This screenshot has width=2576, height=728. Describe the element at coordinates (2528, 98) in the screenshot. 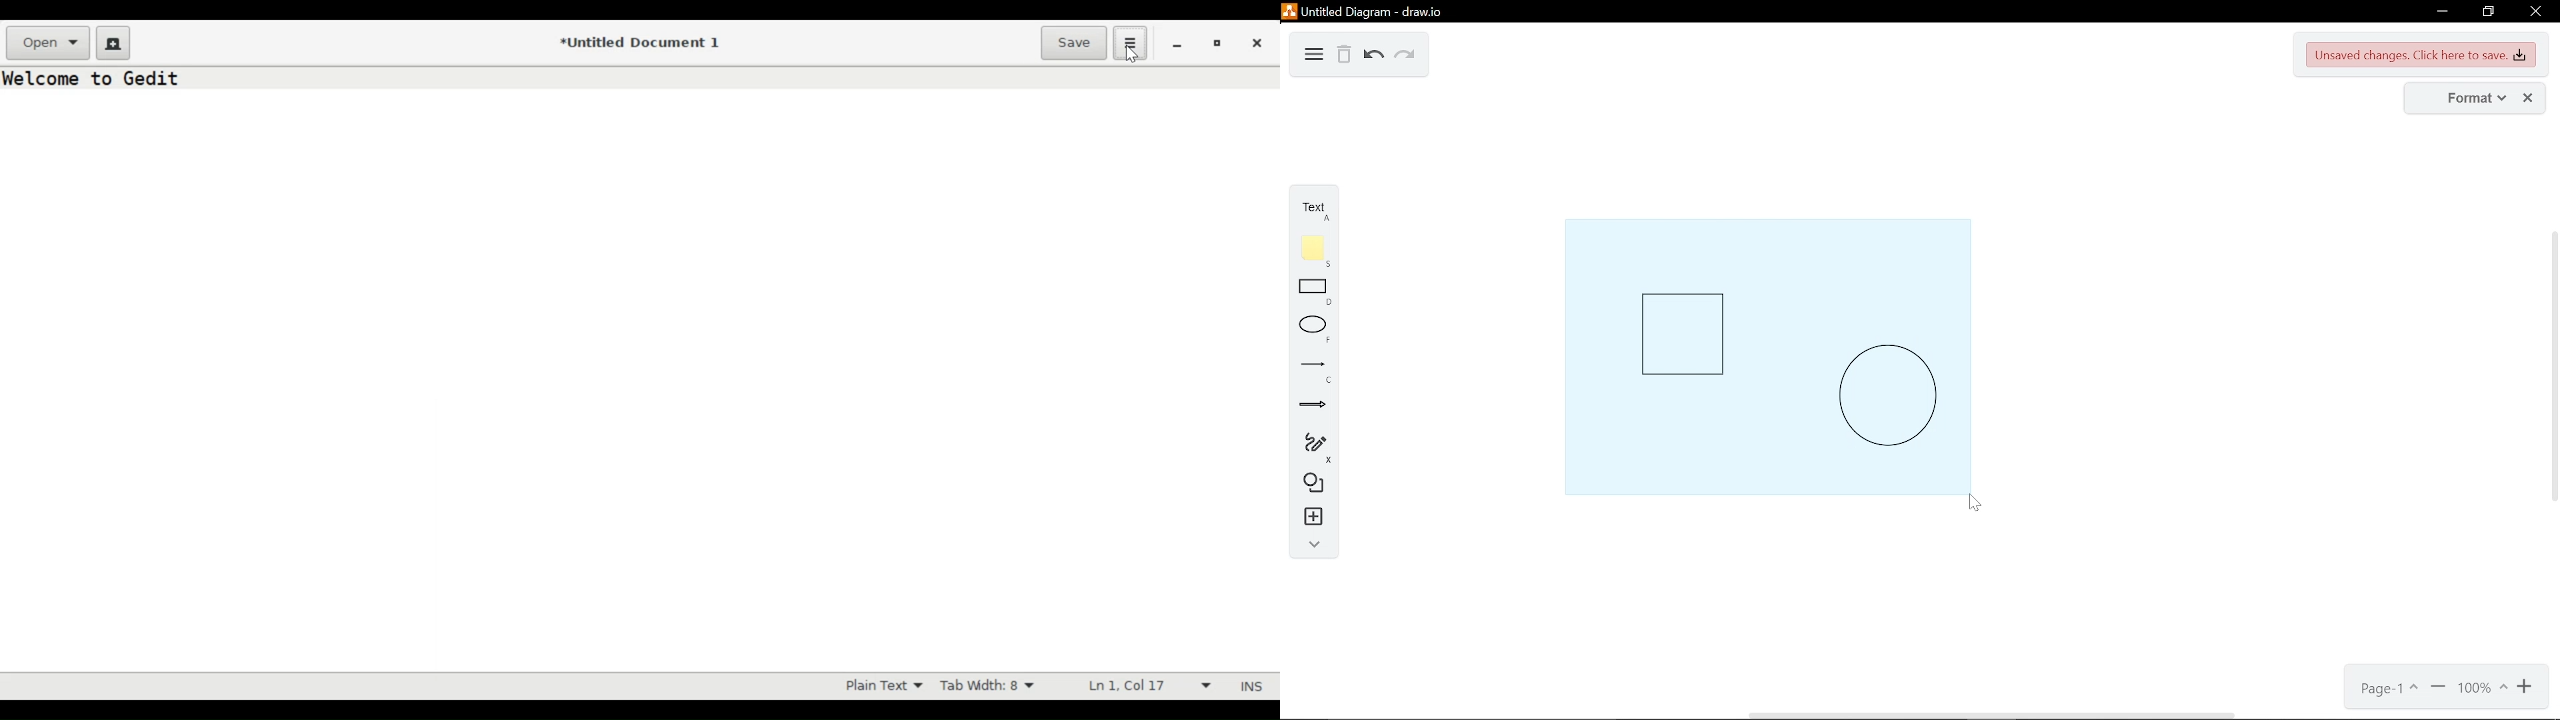

I see `close` at that location.